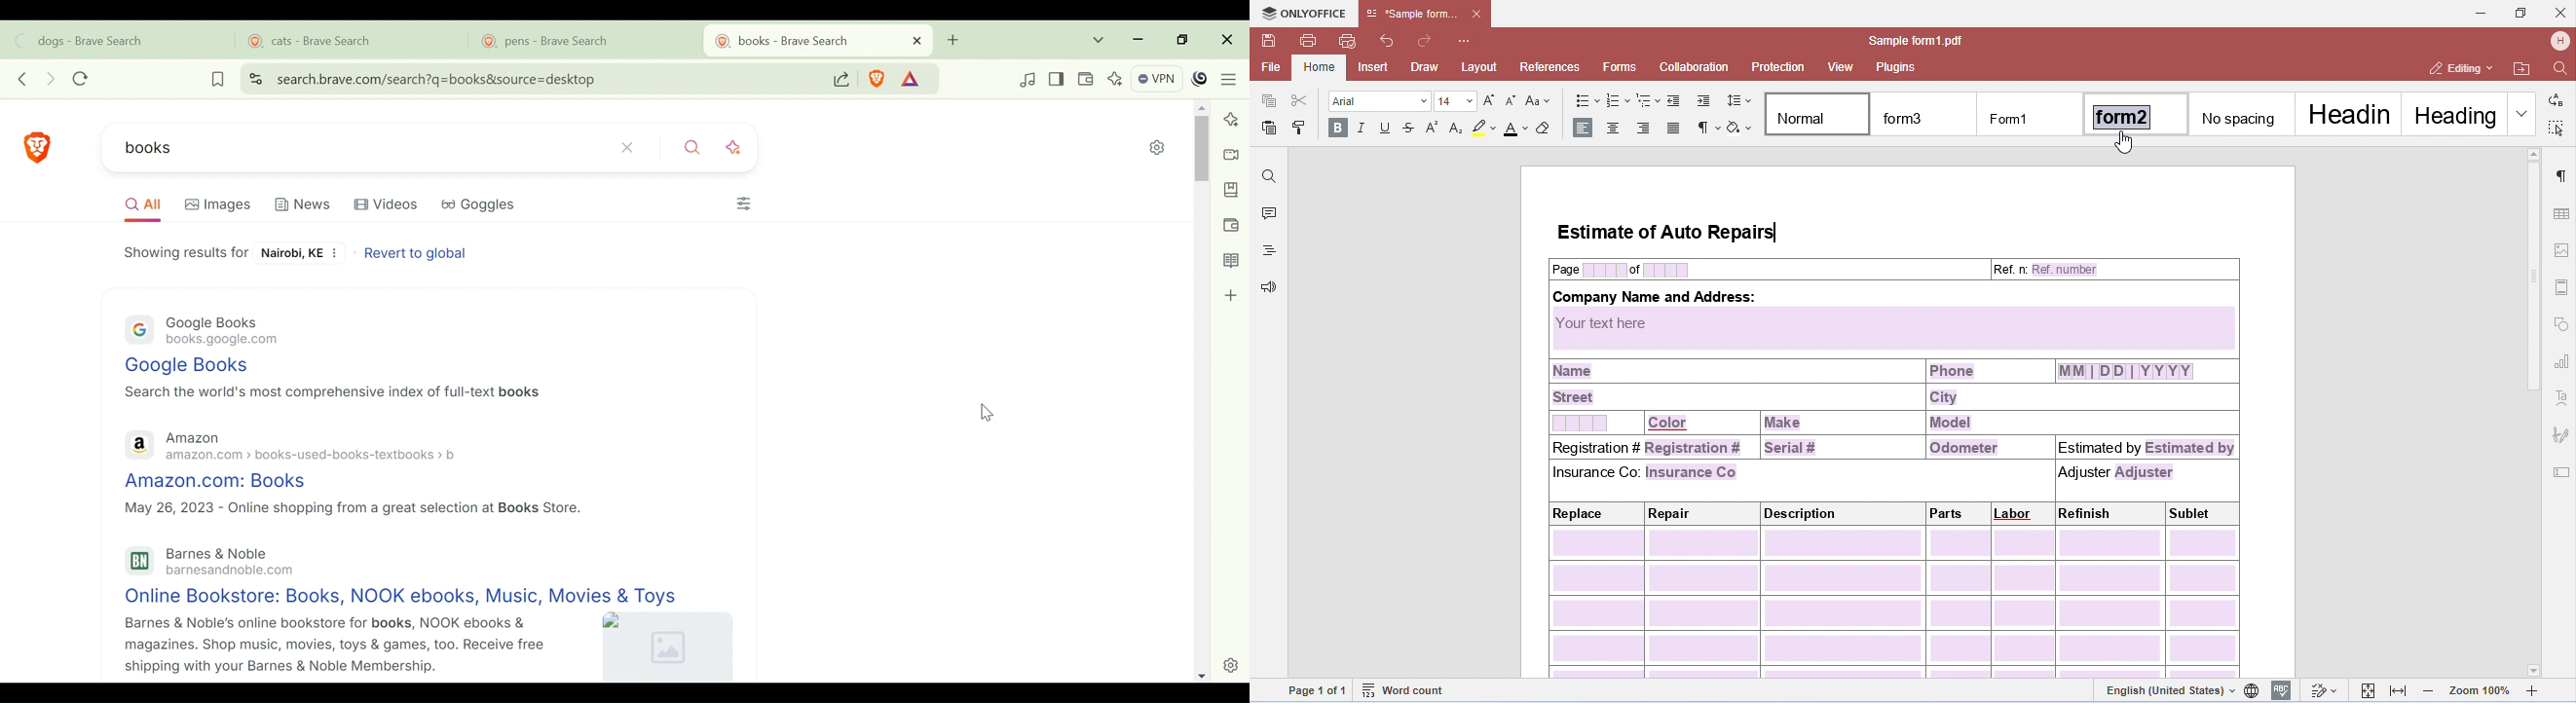 This screenshot has height=728, width=2576. Describe the element at coordinates (230, 340) in the screenshot. I see `books.google.com` at that location.